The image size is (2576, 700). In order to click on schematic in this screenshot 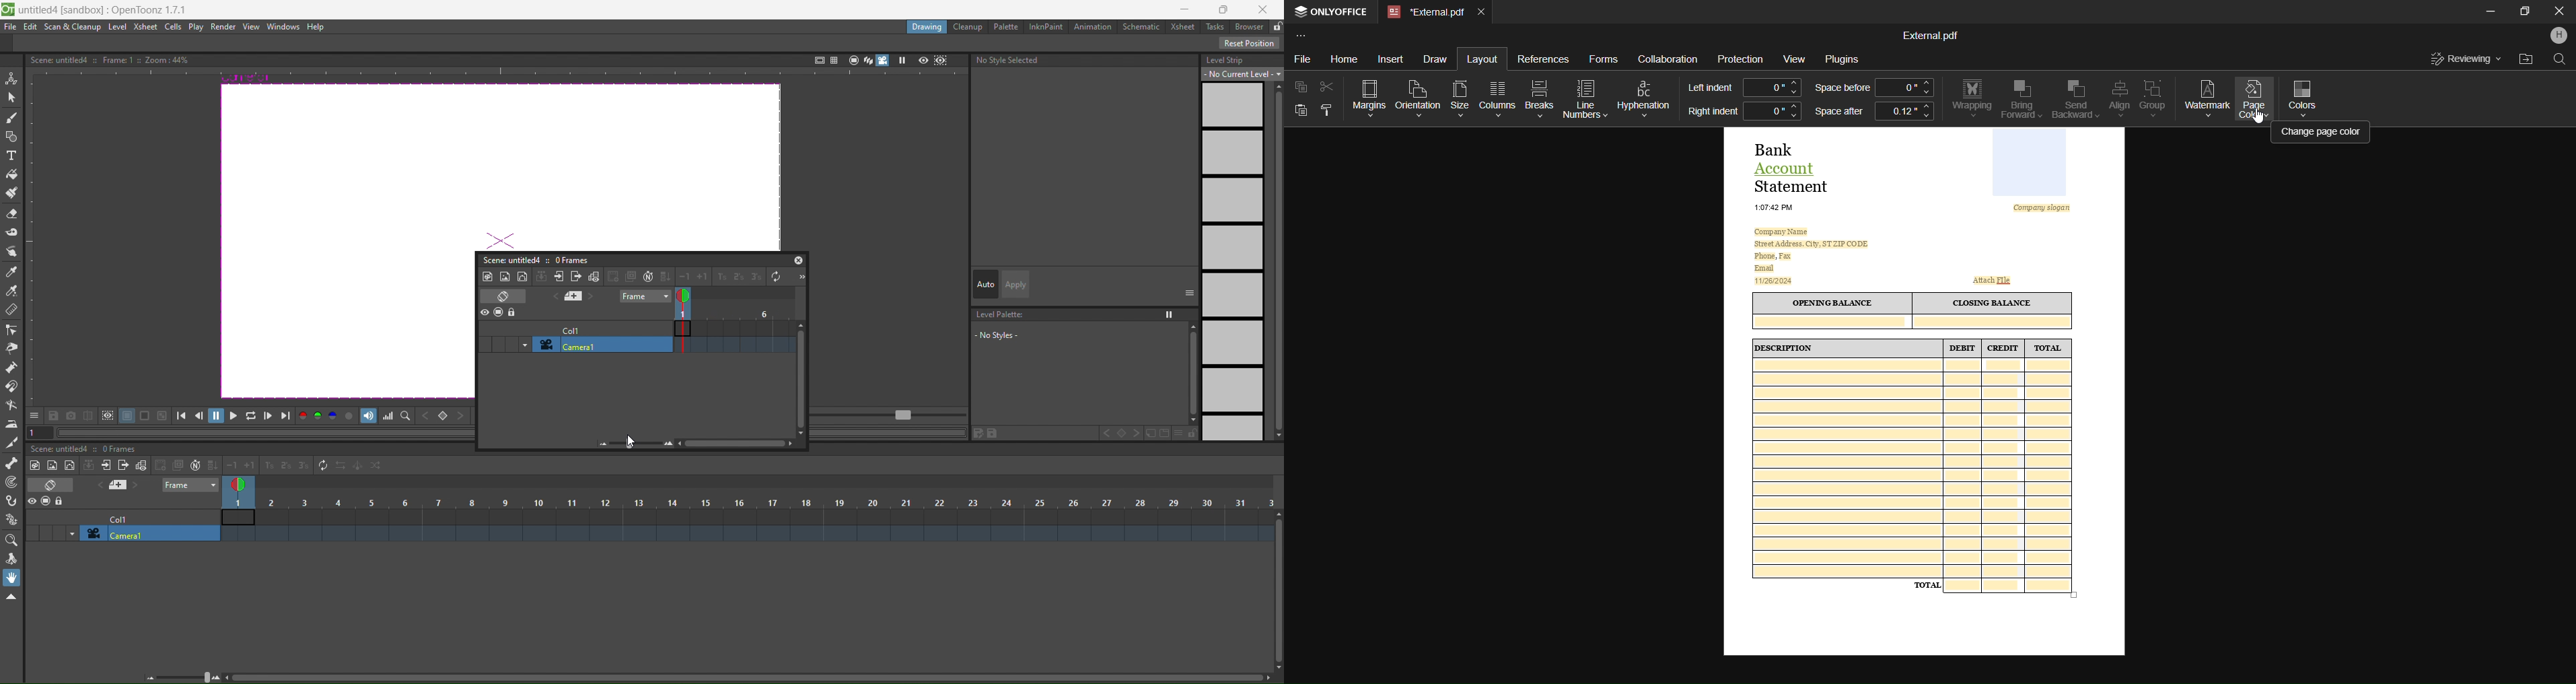, I will do `click(1145, 27)`.